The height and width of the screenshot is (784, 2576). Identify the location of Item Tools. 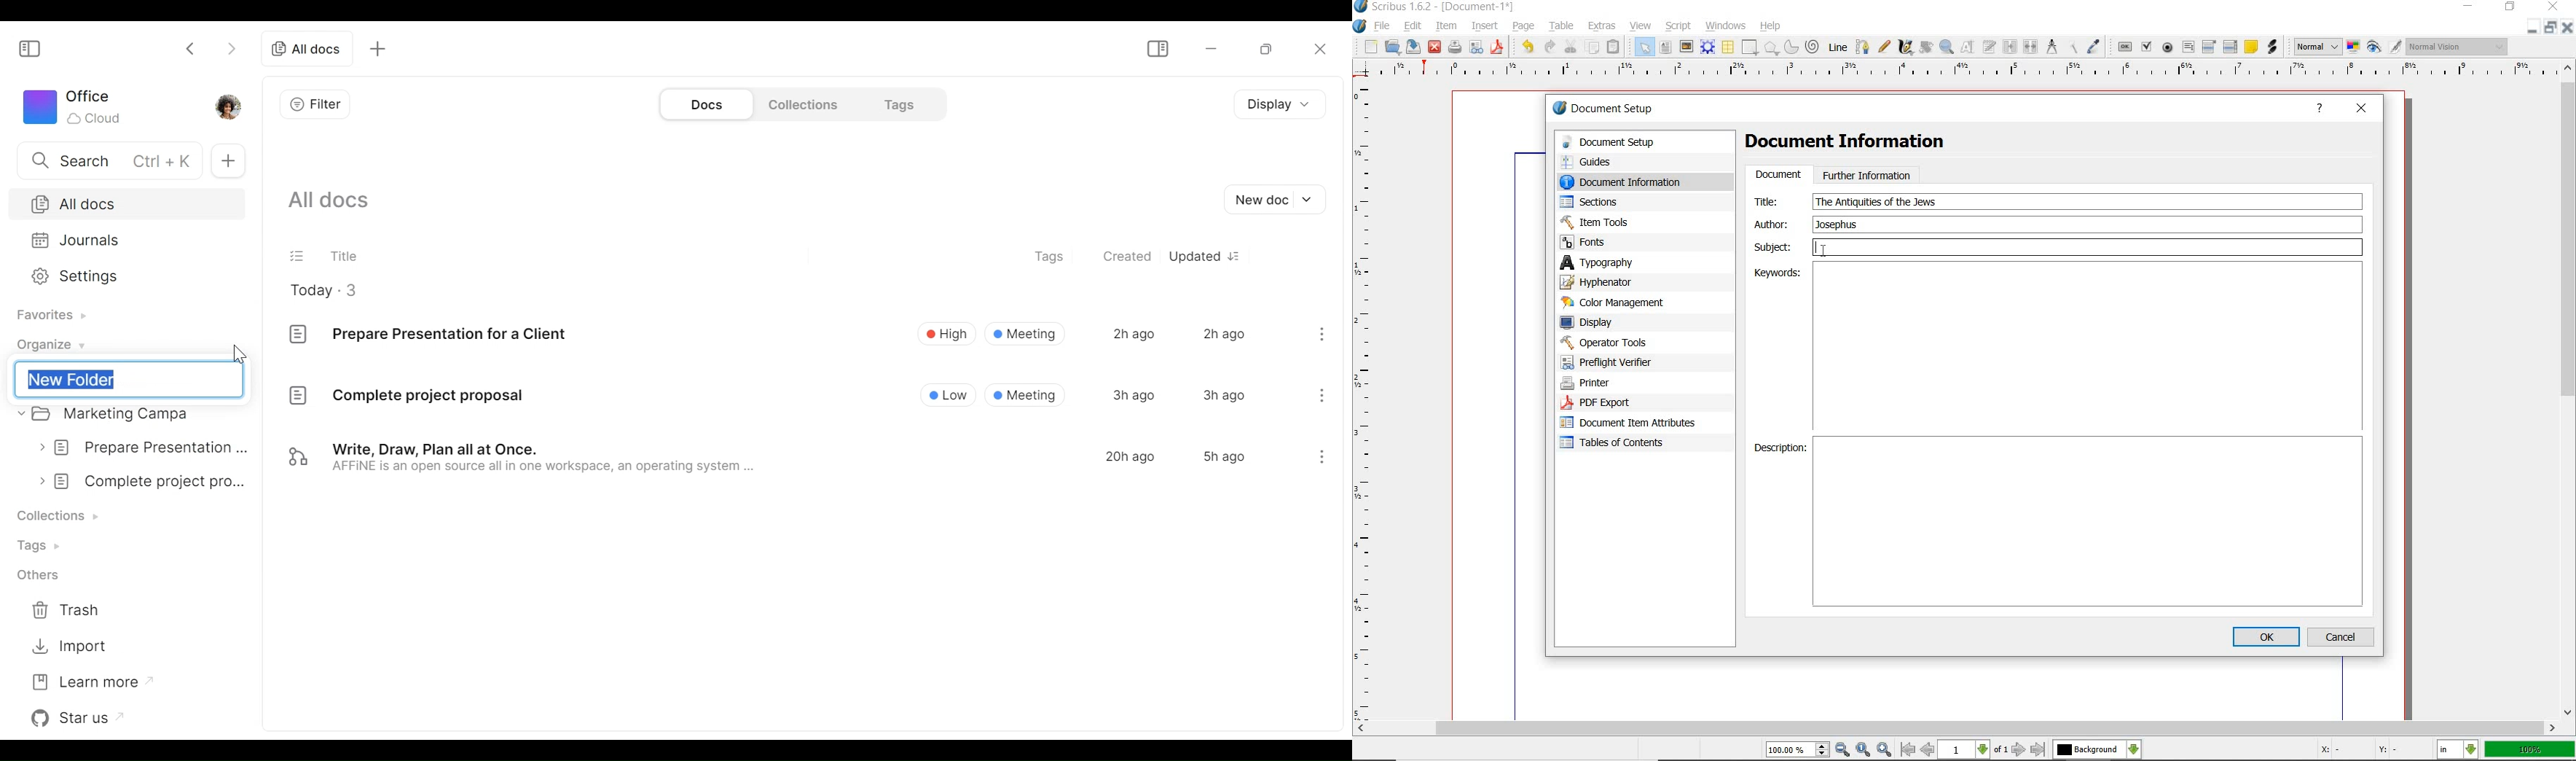
(1628, 222).